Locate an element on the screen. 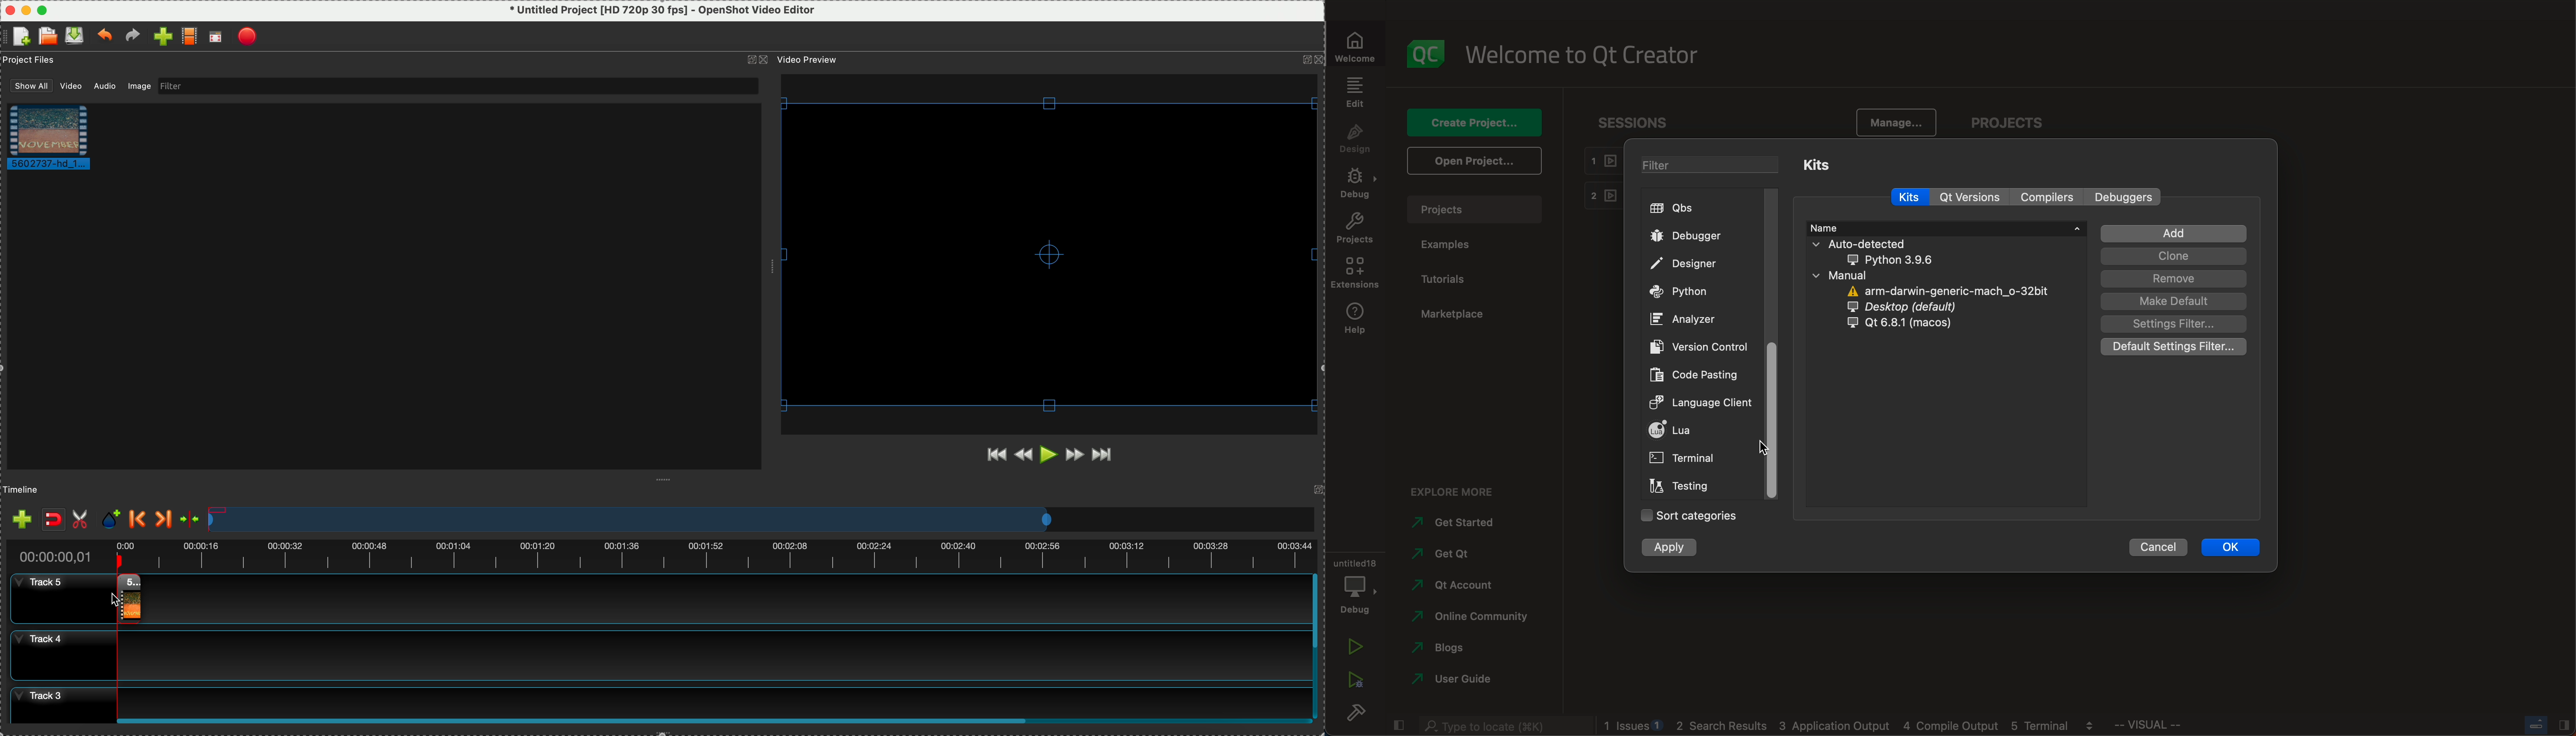 The height and width of the screenshot is (756, 2576). manual is located at coordinates (1862, 276).